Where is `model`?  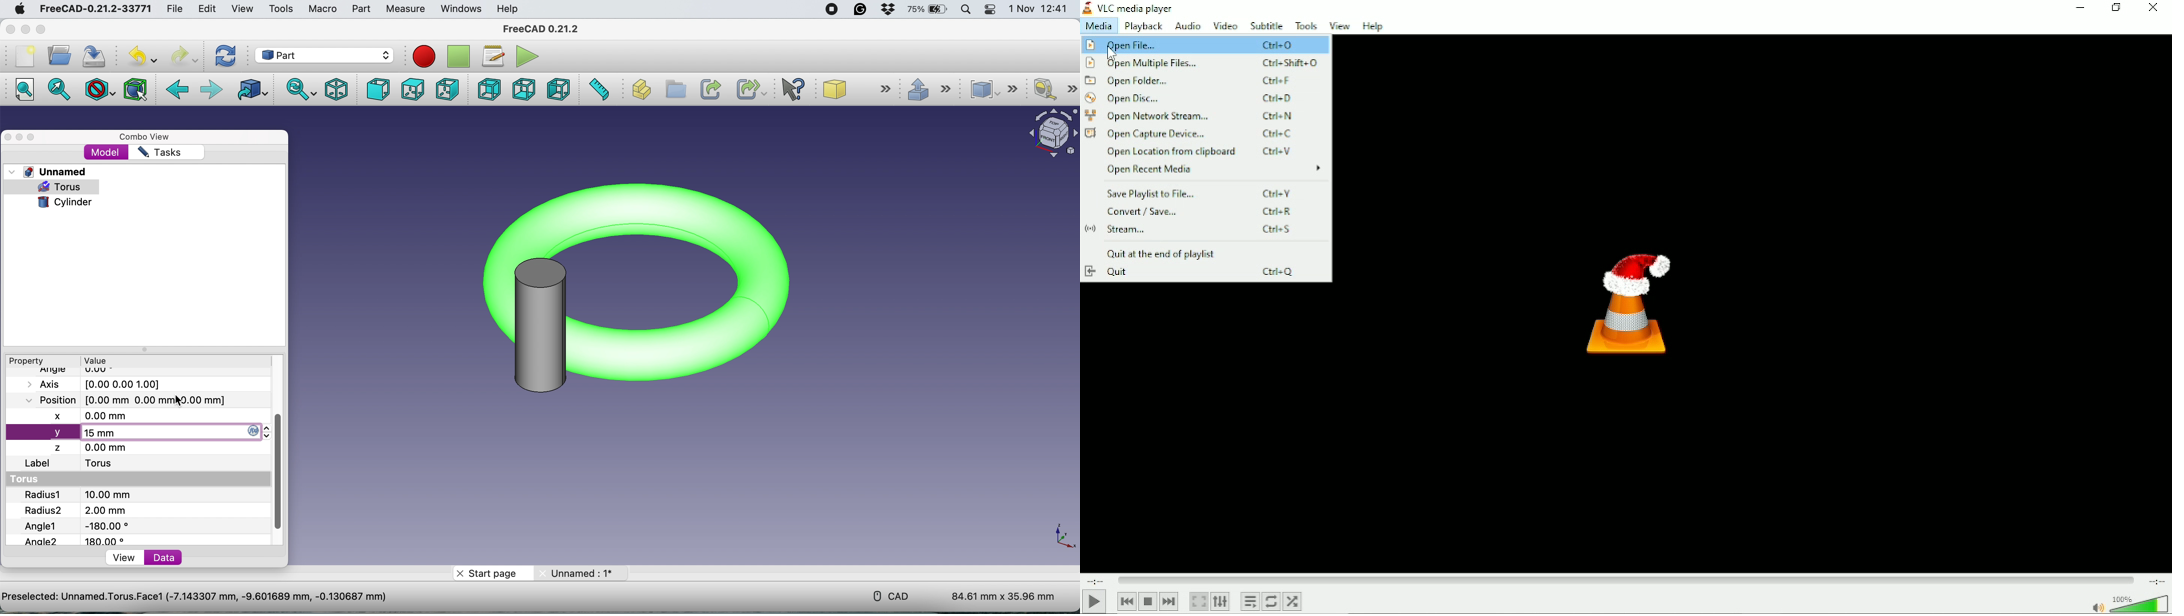 model is located at coordinates (107, 153).